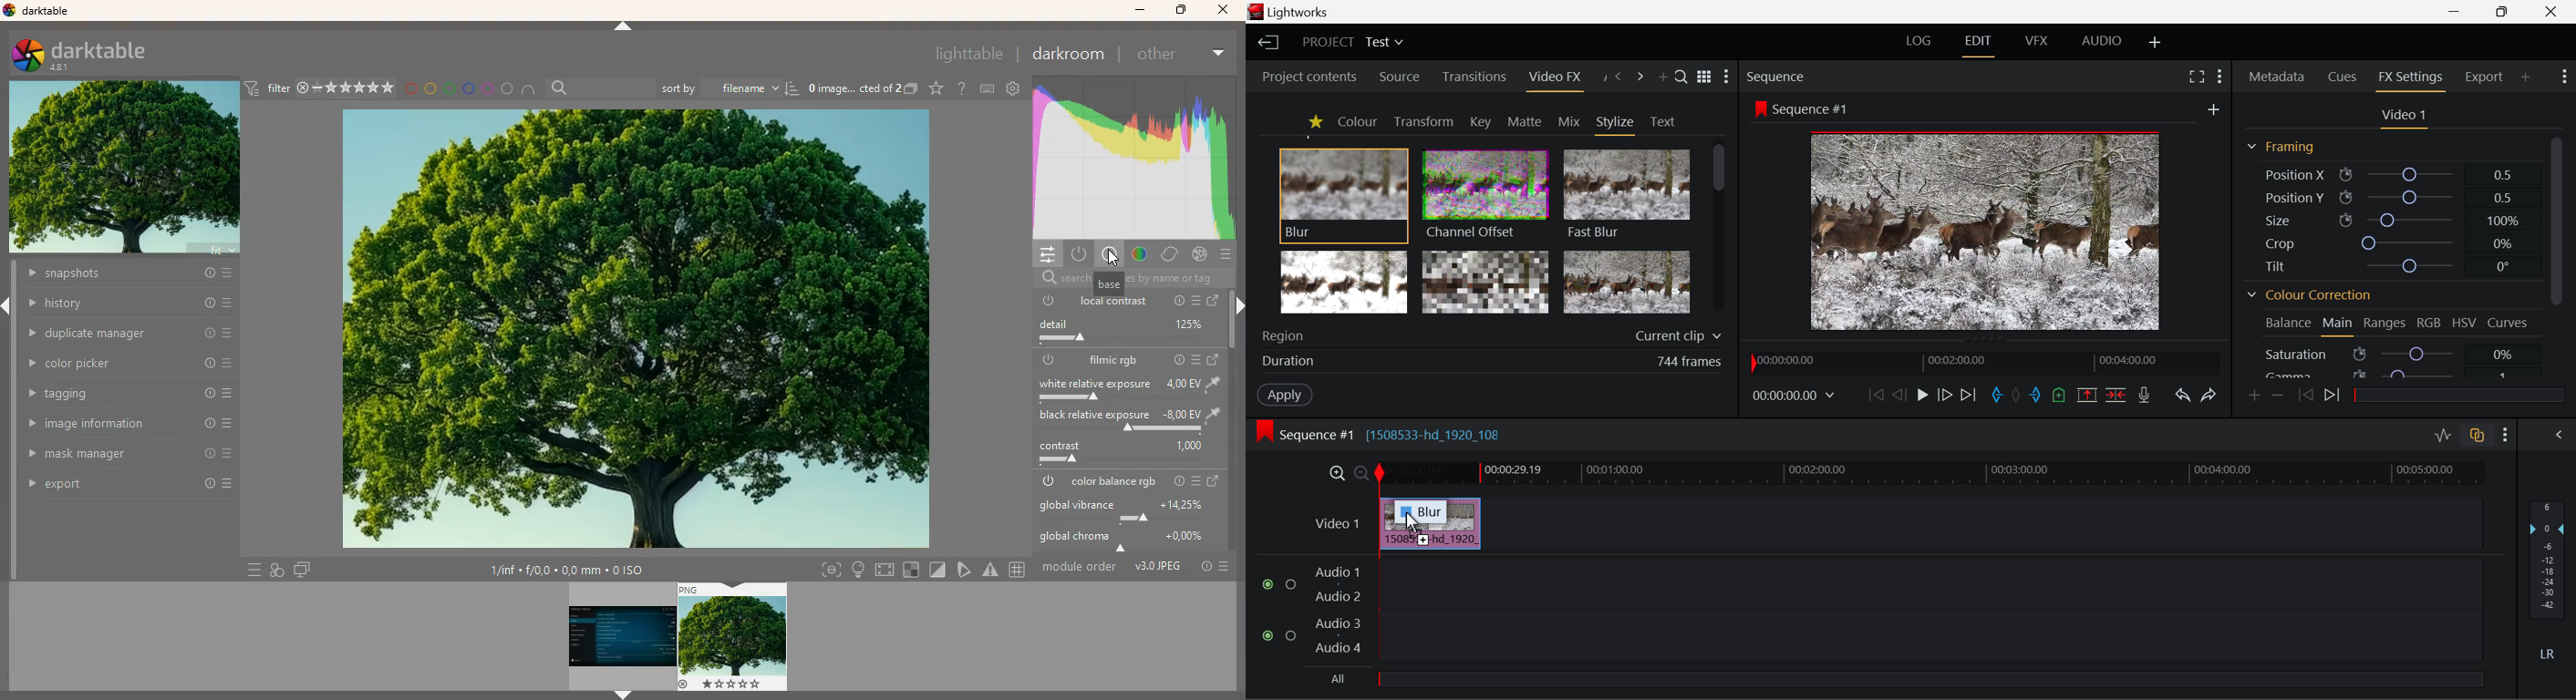  Describe the element at coordinates (468, 88) in the screenshot. I see `blue circle` at that location.